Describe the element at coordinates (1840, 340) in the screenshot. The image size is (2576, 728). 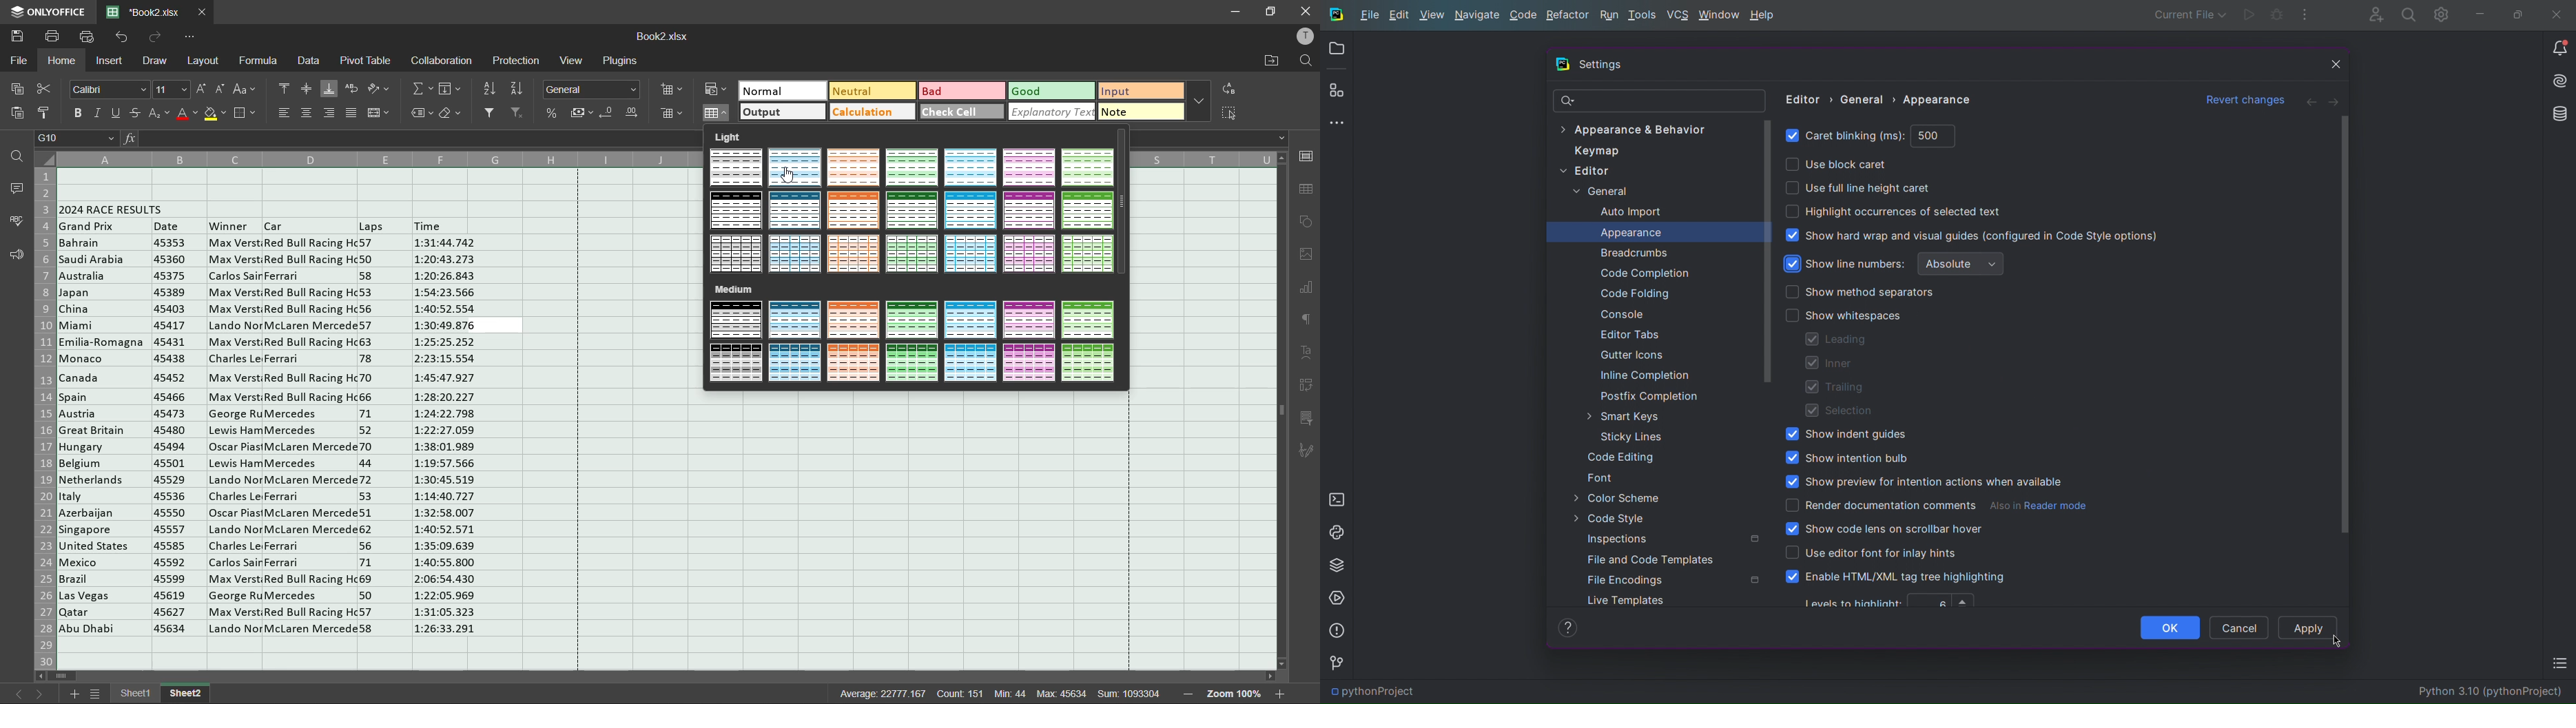
I see `Leading` at that location.